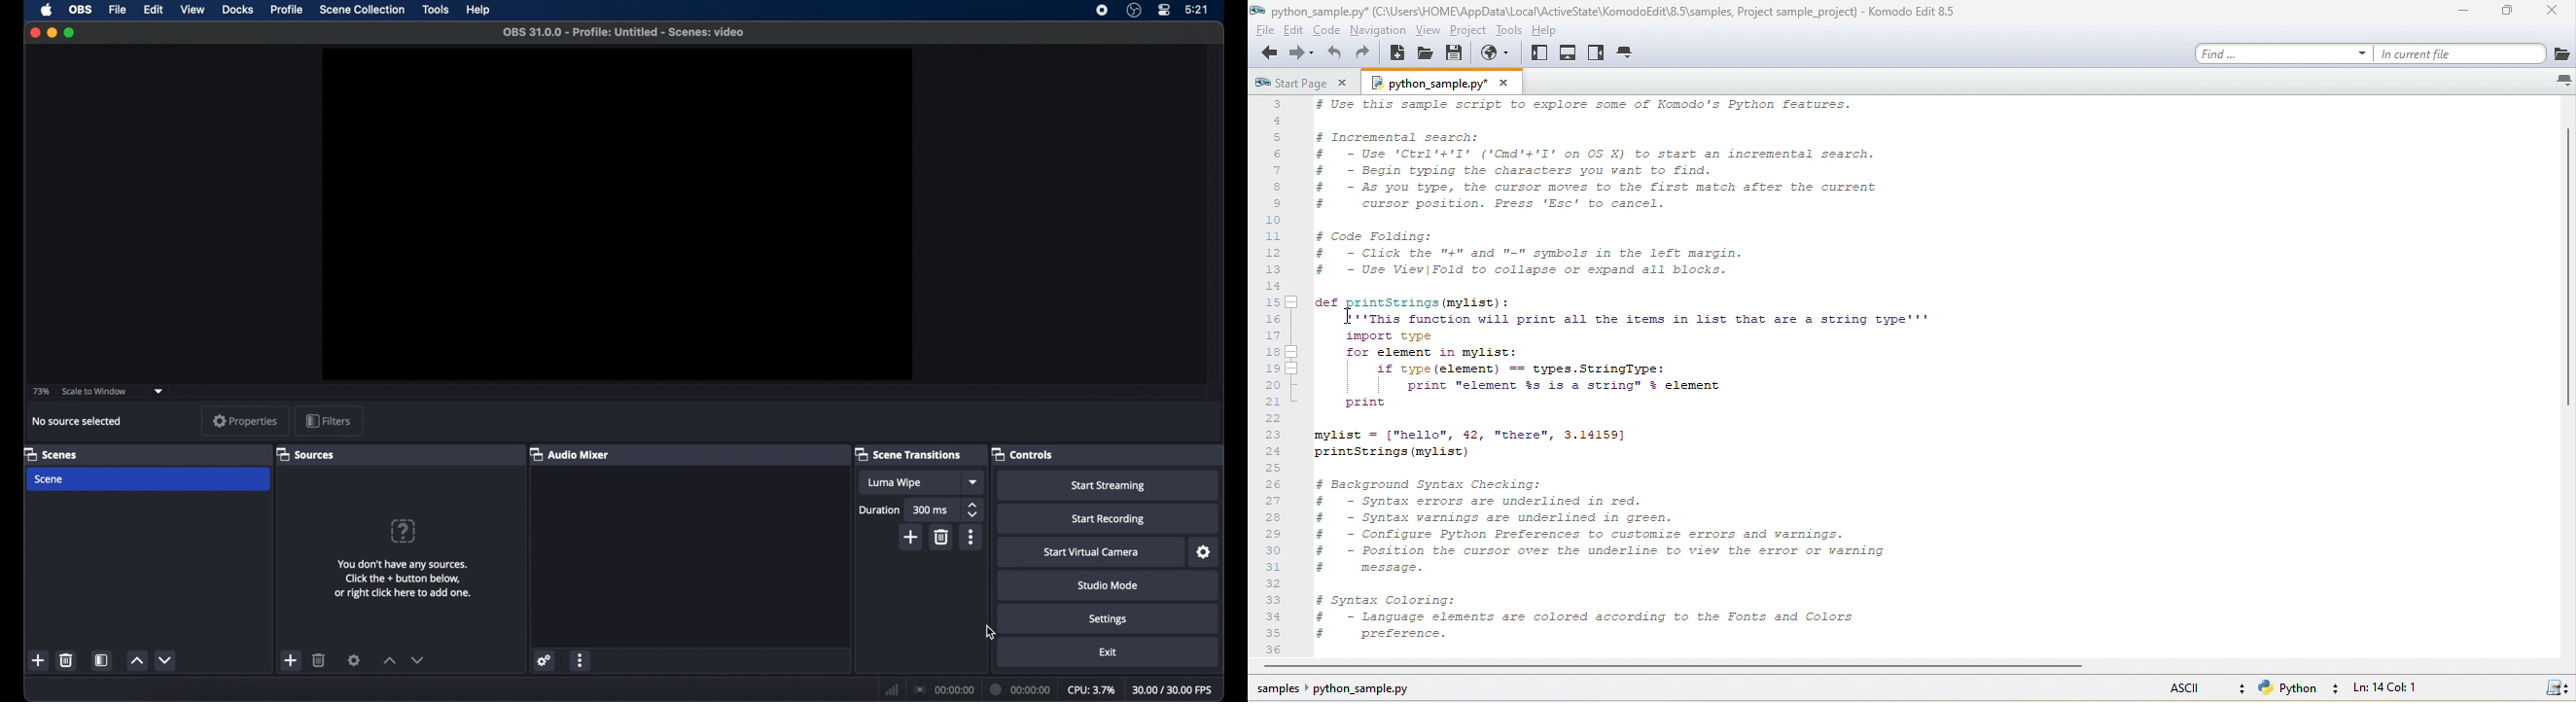  What do you see at coordinates (46, 10) in the screenshot?
I see `apple icon` at bounding box center [46, 10].